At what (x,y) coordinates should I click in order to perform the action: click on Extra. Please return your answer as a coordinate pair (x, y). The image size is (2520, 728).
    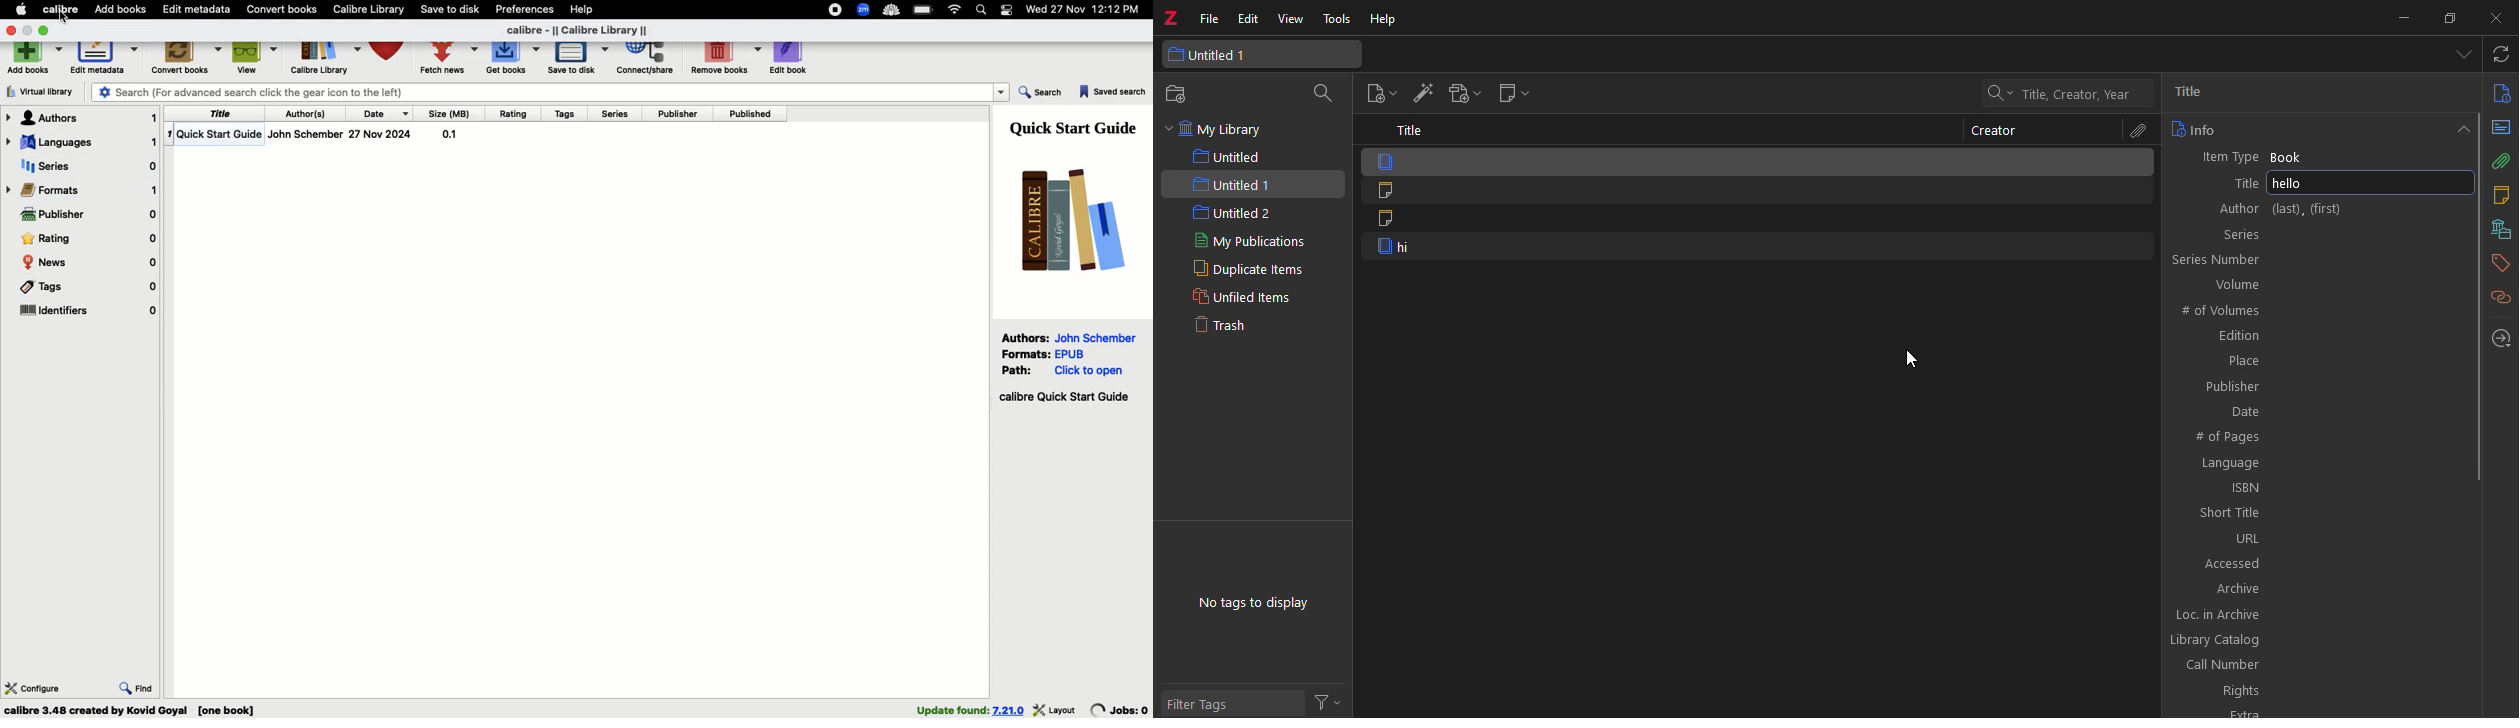
    Looking at the image, I should click on (2309, 711).